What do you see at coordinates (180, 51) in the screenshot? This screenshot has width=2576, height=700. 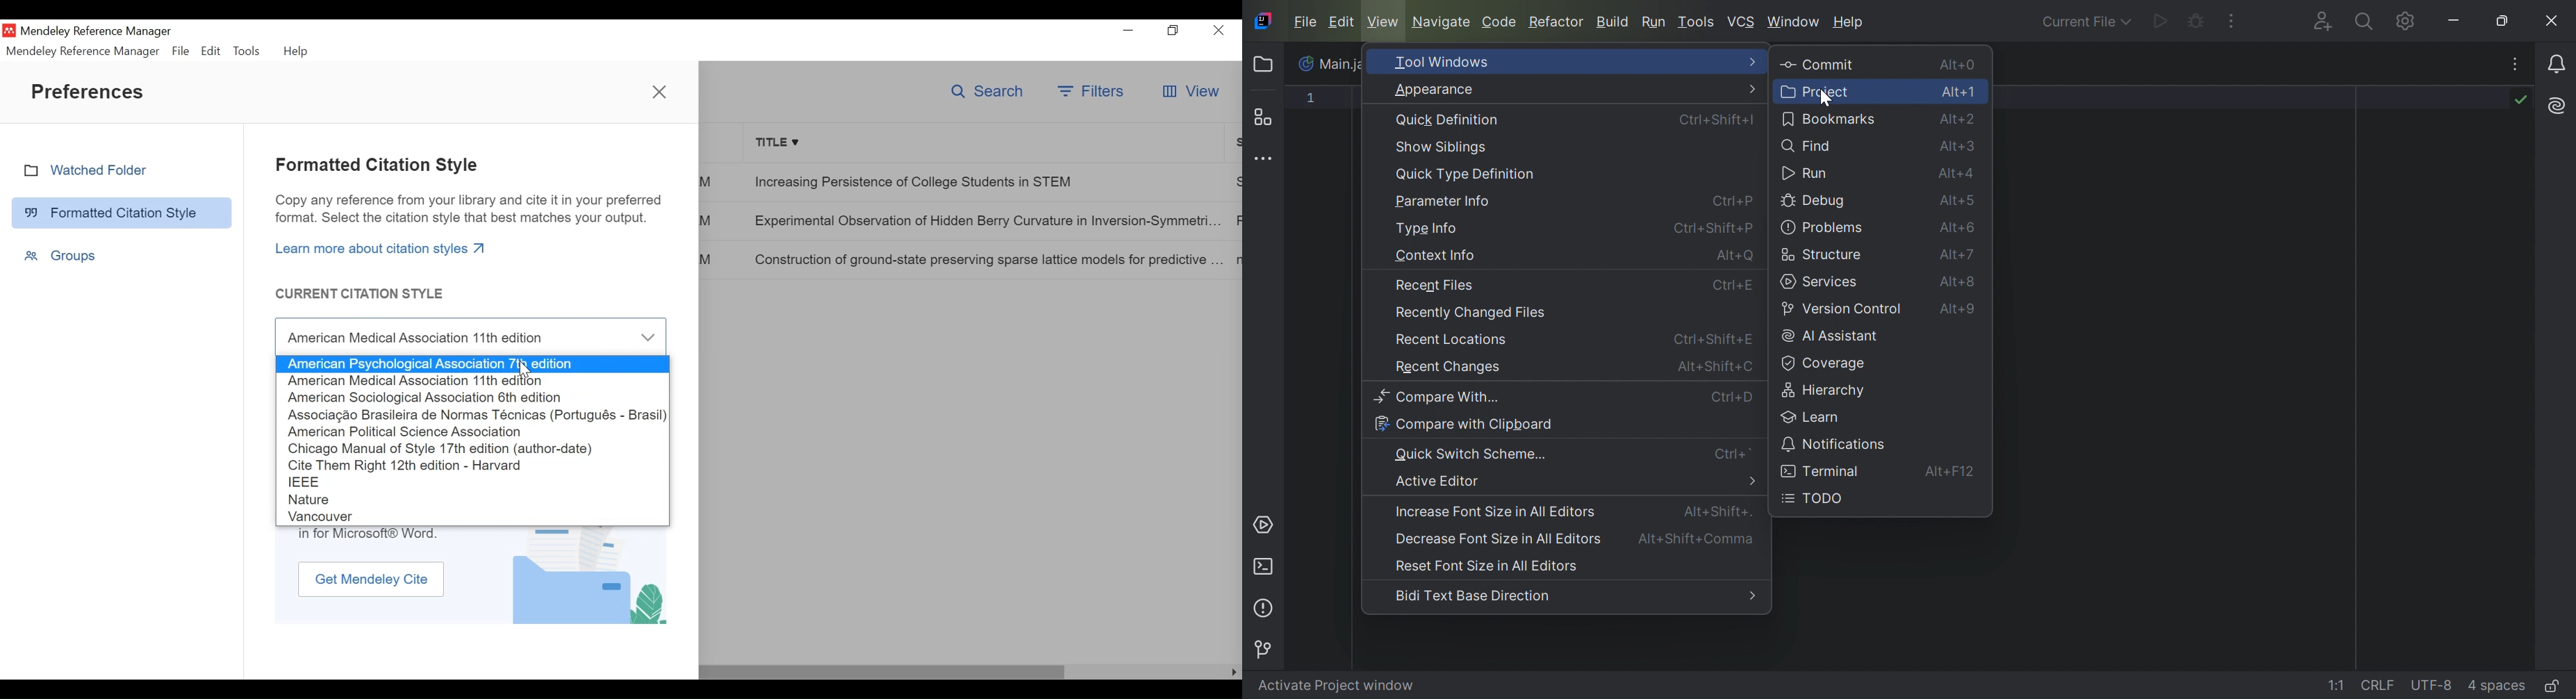 I see `File` at bounding box center [180, 51].